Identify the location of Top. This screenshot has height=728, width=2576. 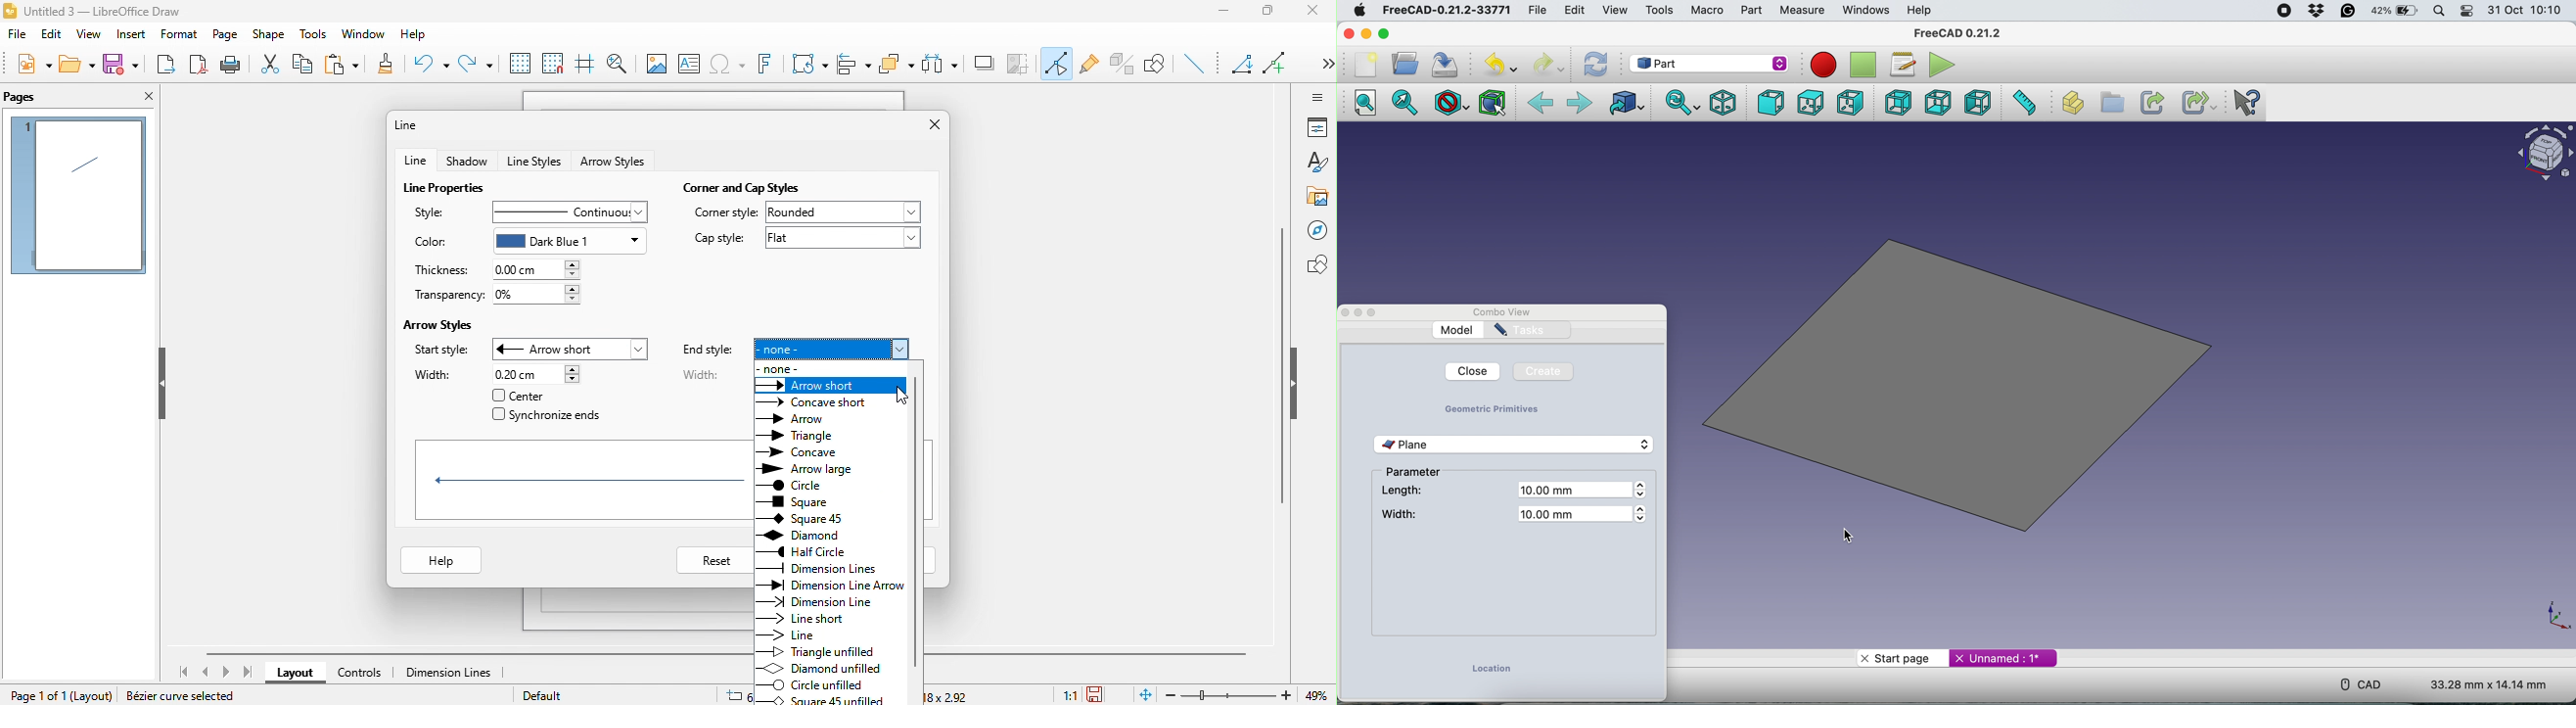
(1810, 103).